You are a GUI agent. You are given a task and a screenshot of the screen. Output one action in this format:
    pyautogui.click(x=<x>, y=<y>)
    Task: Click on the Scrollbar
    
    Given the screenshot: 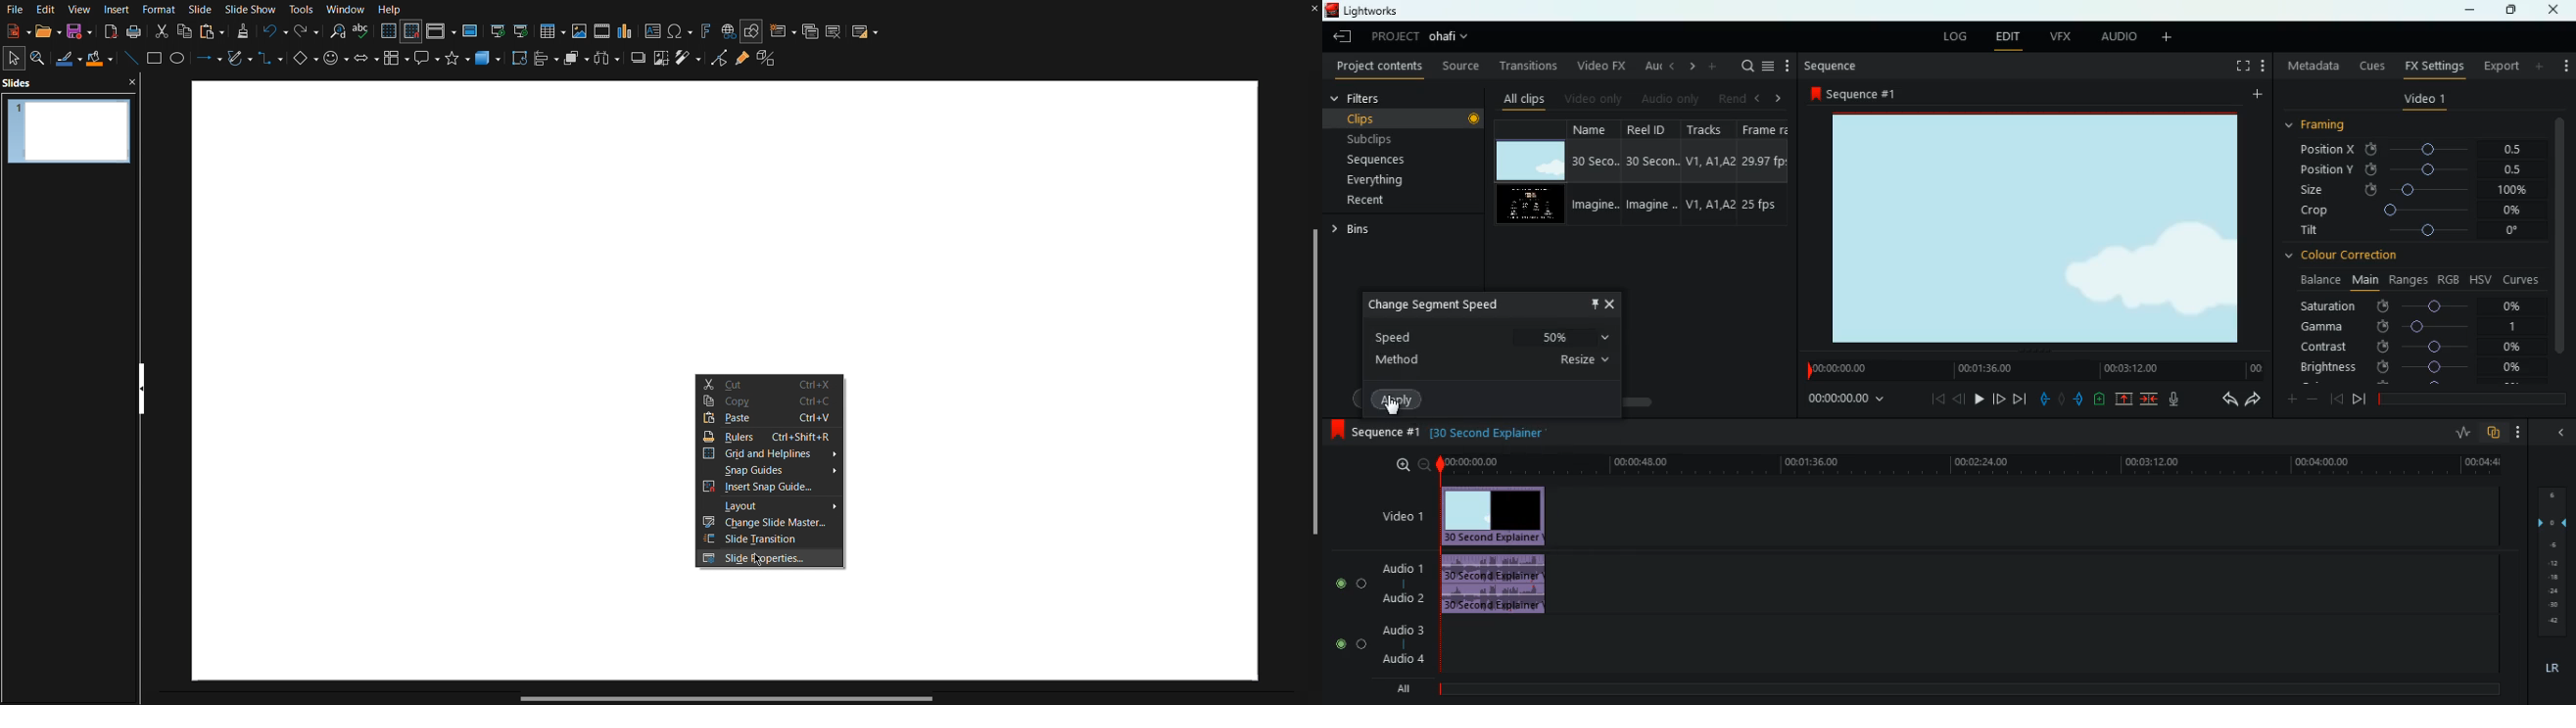 What is the action you would take?
    pyautogui.click(x=1313, y=386)
    